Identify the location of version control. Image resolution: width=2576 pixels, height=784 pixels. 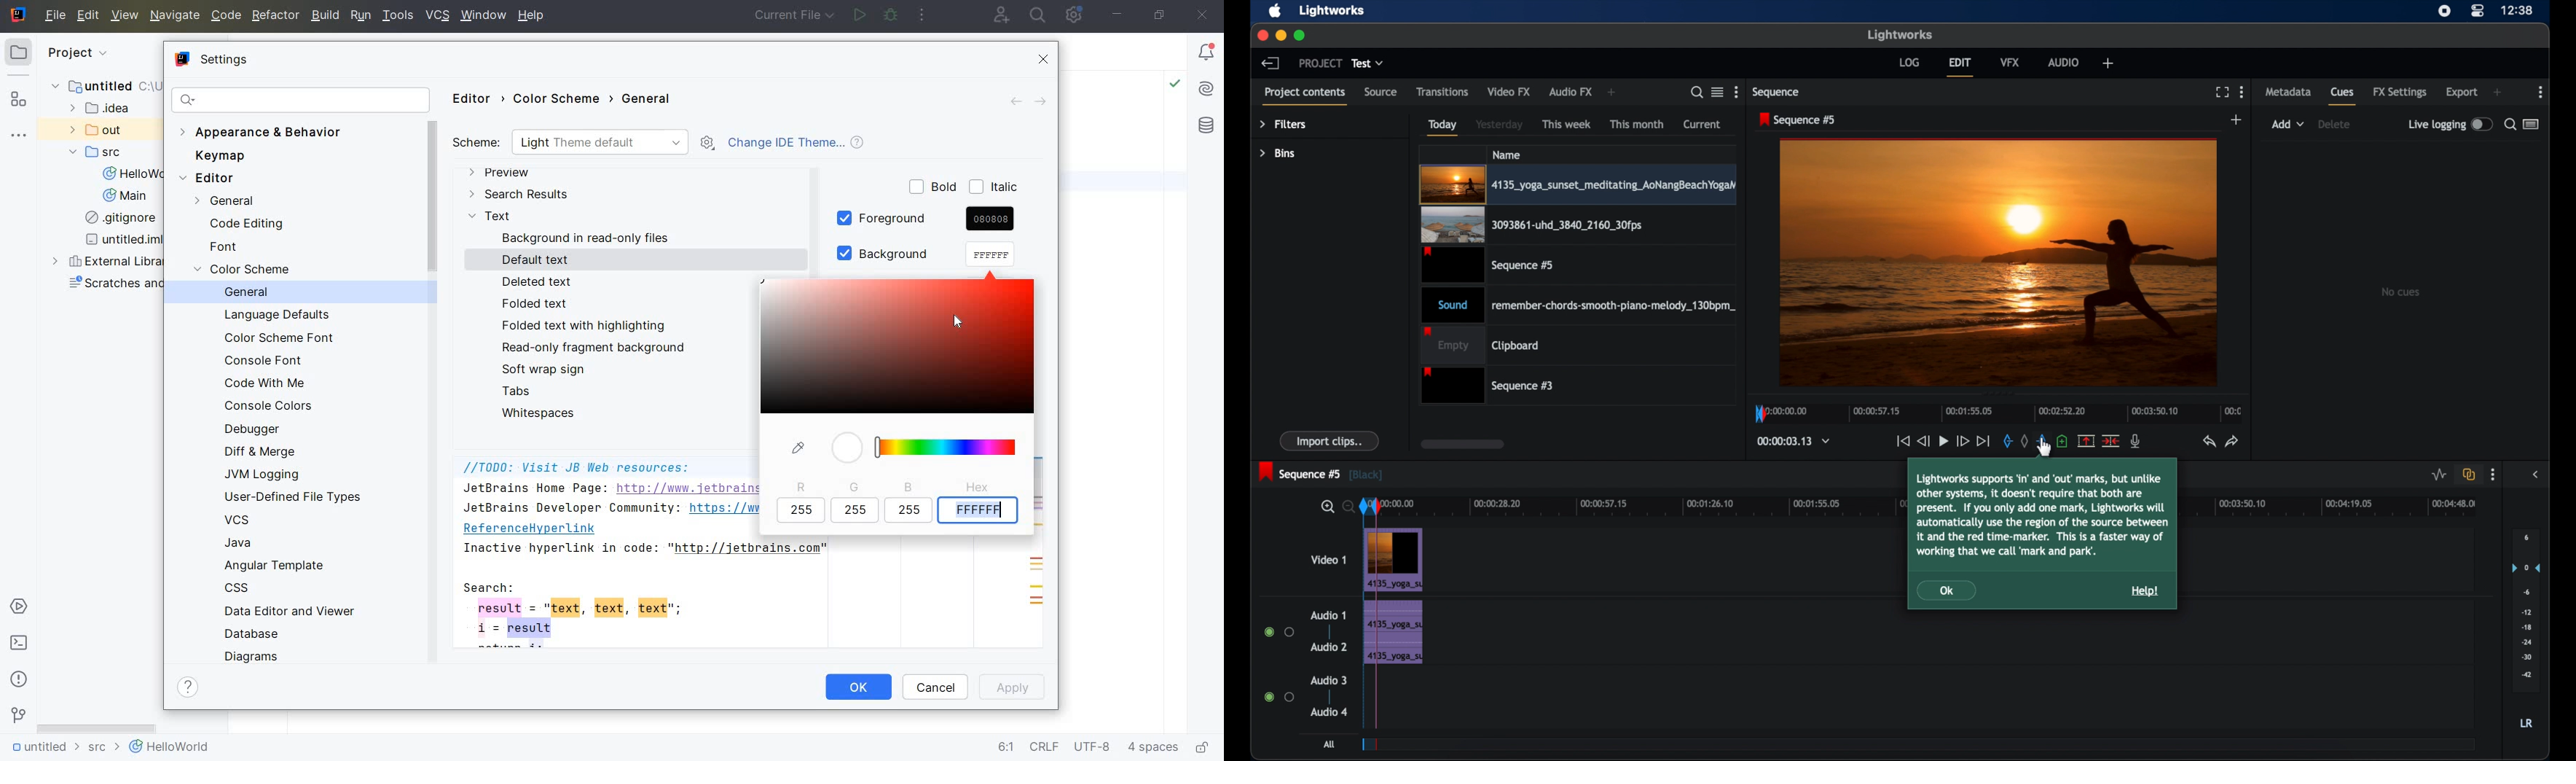
(17, 717).